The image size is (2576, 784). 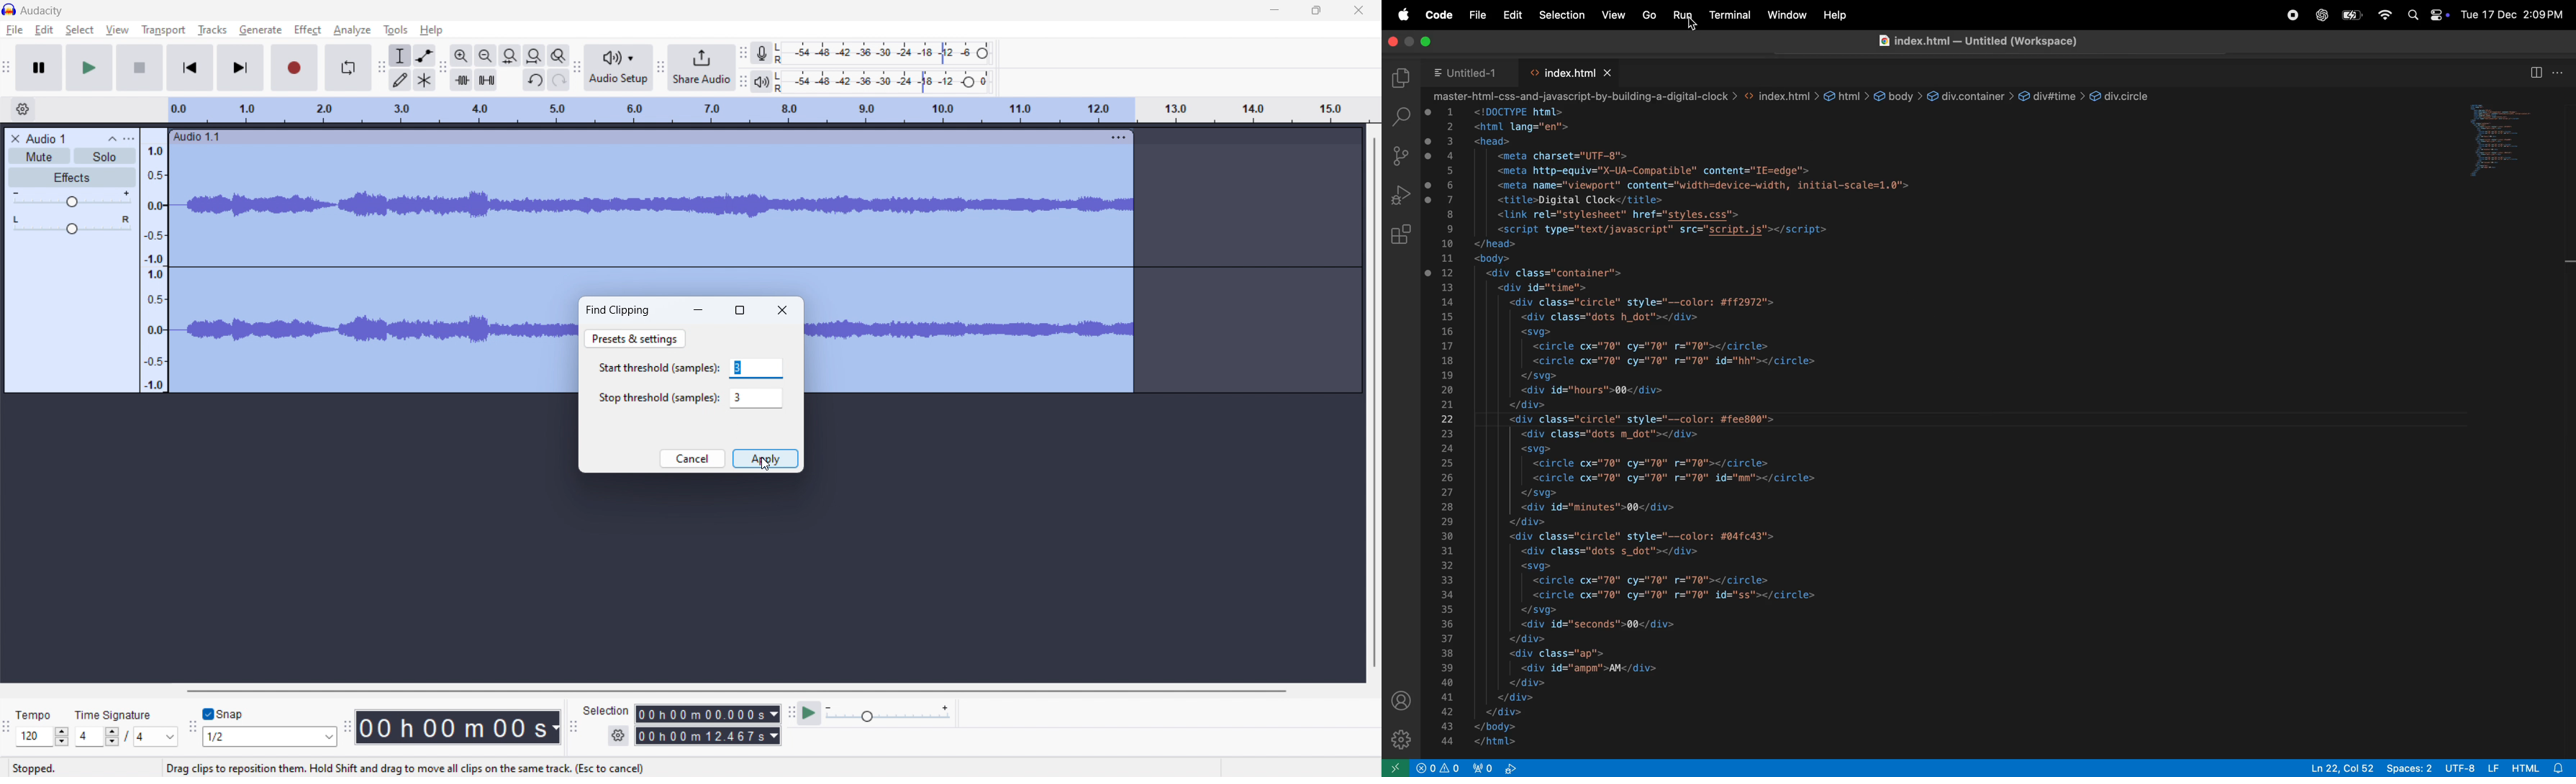 What do you see at coordinates (225, 714) in the screenshot?
I see `toggle snap` at bounding box center [225, 714].